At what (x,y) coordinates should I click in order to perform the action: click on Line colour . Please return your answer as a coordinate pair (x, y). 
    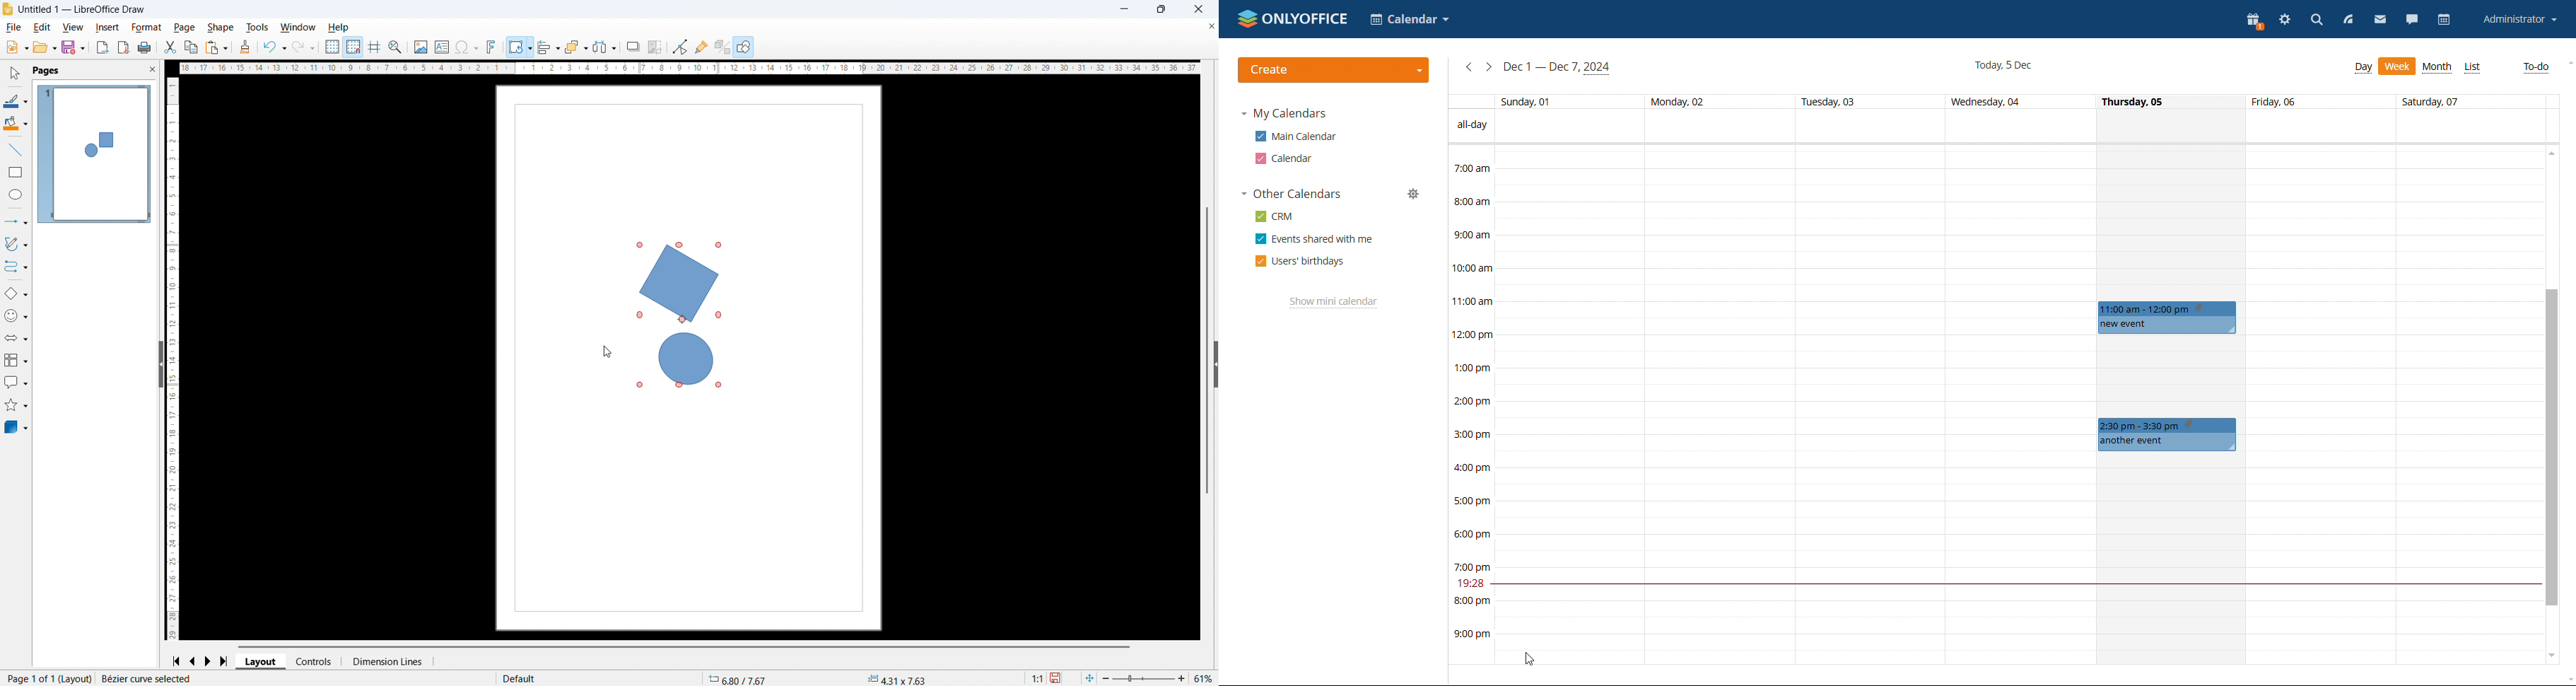
    Looking at the image, I should click on (16, 101).